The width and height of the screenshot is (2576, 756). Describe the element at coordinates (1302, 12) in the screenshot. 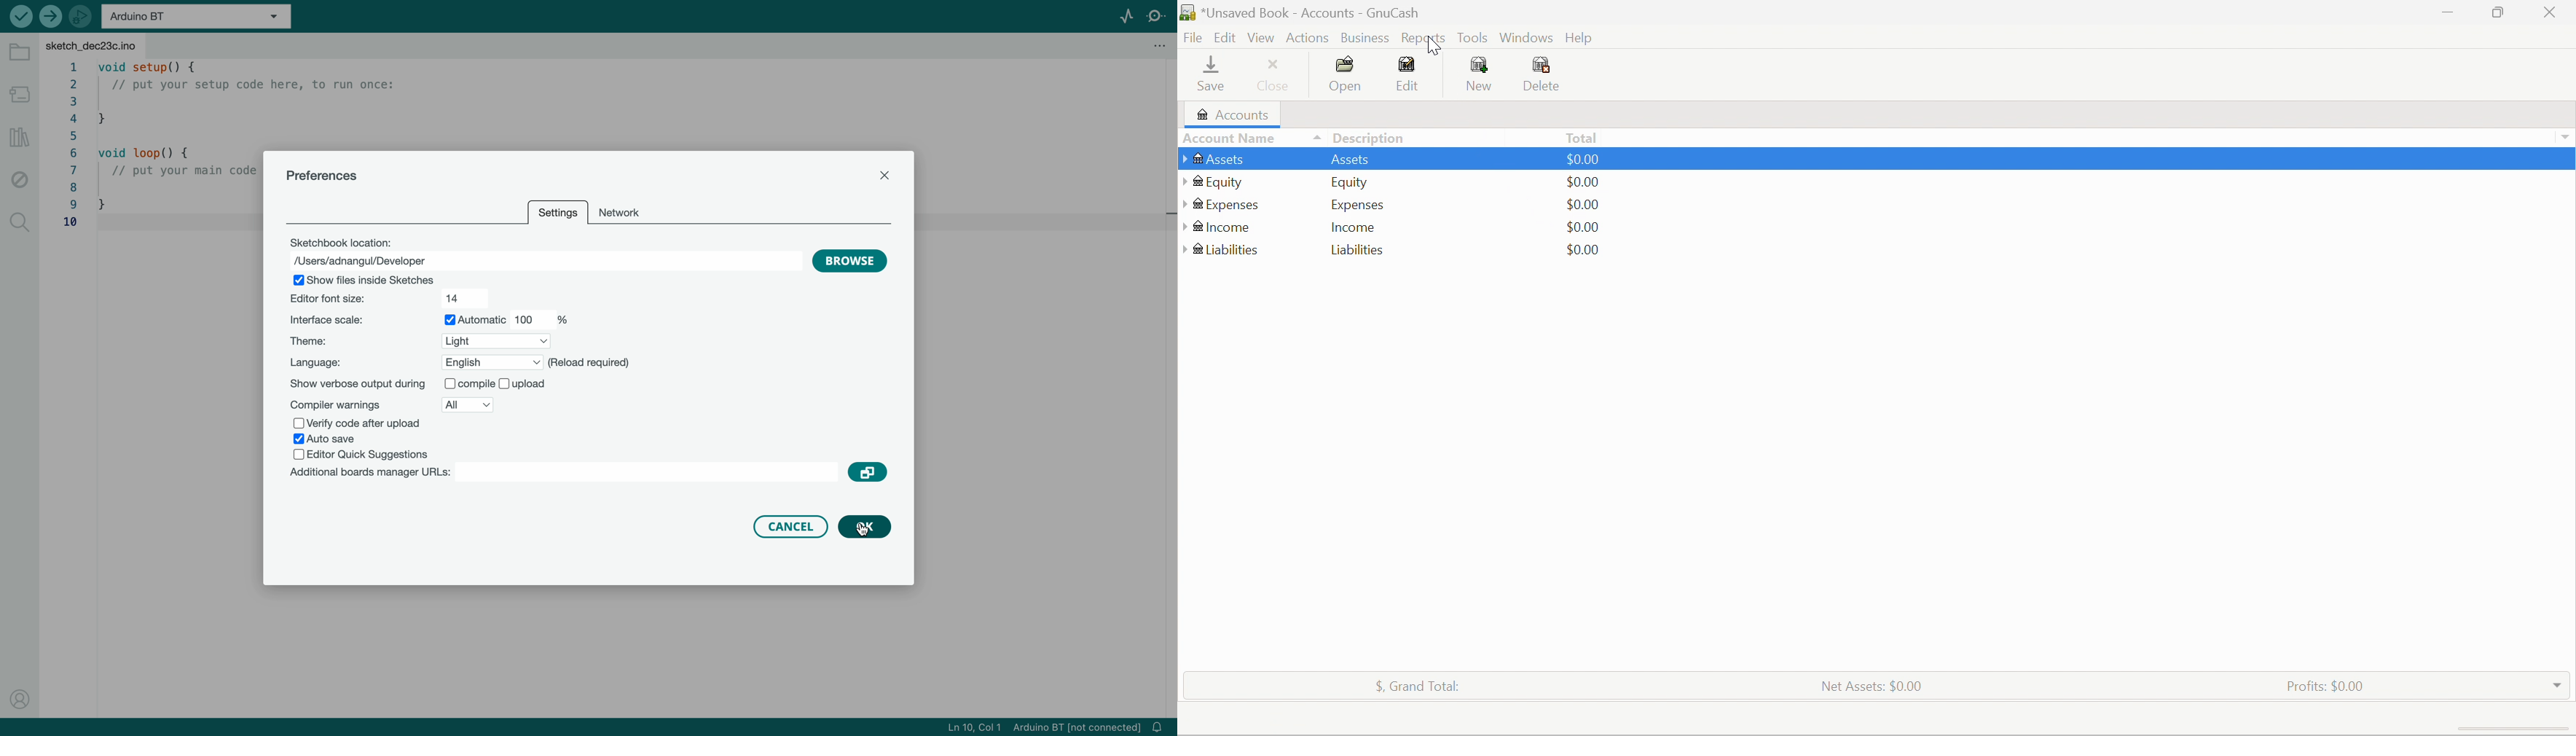

I see `*Untitled - Accounts - GnuCash` at that location.